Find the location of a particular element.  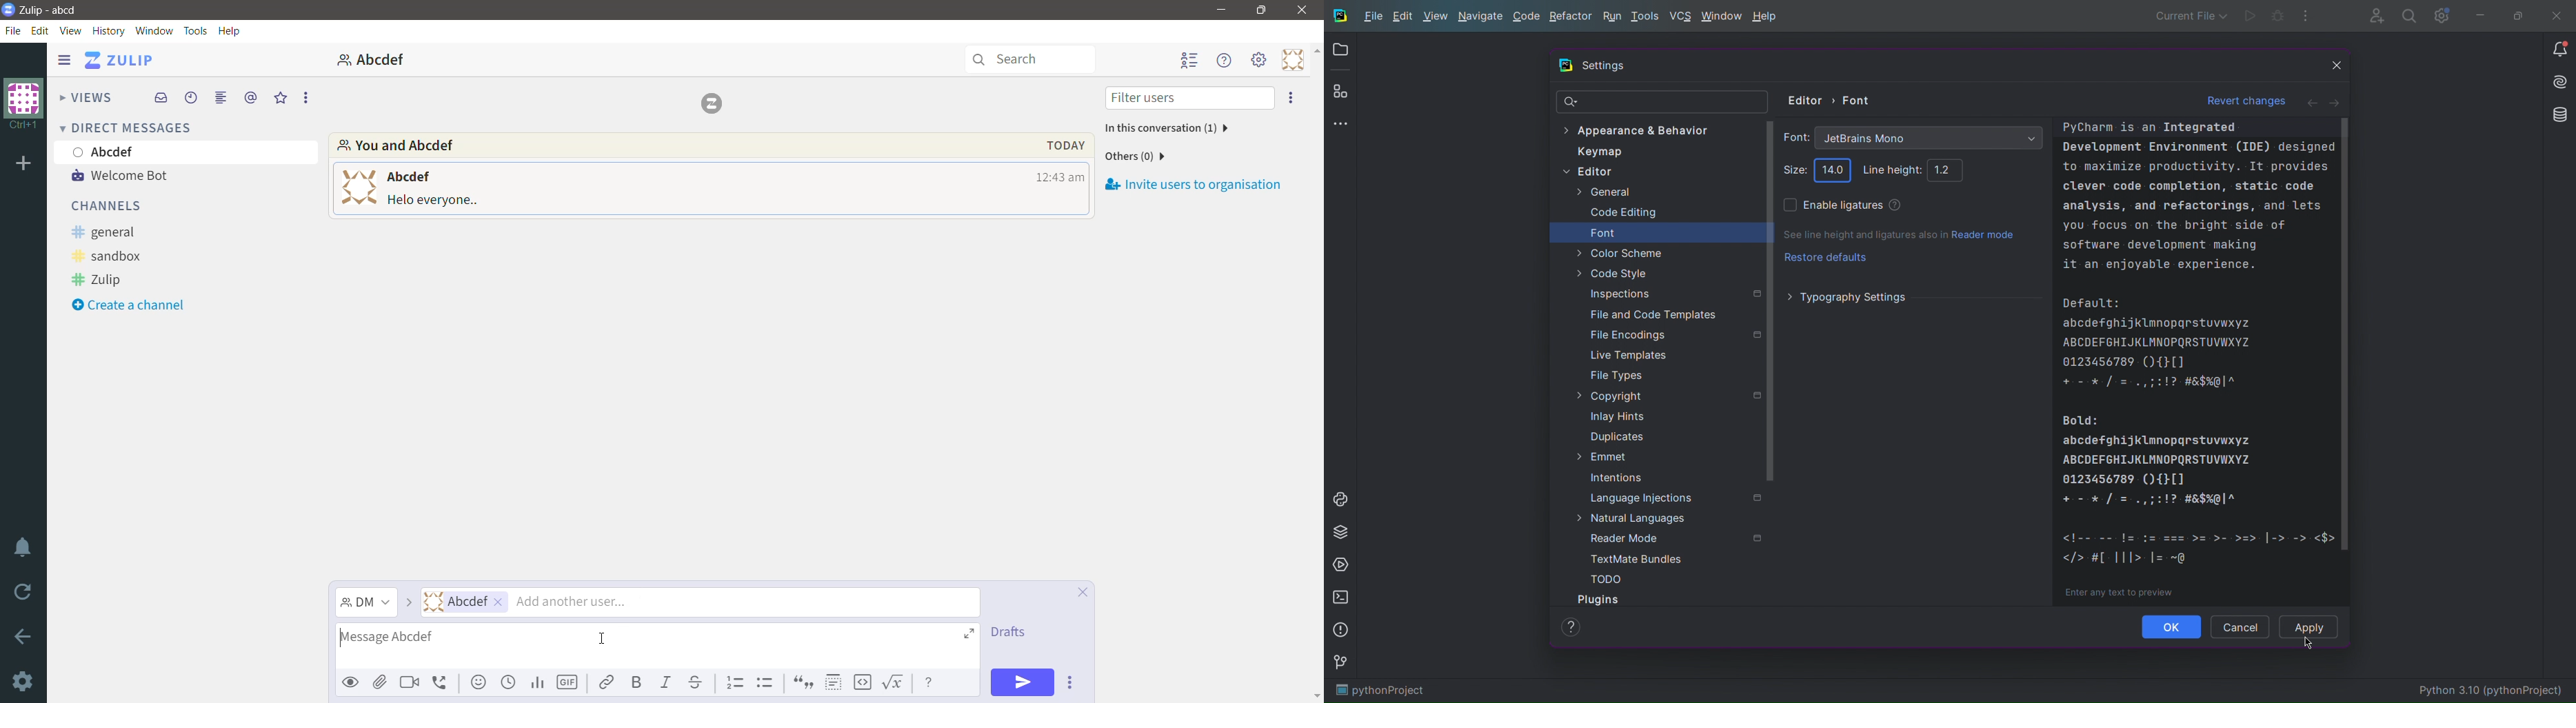

abcdef is located at coordinates (374, 59).